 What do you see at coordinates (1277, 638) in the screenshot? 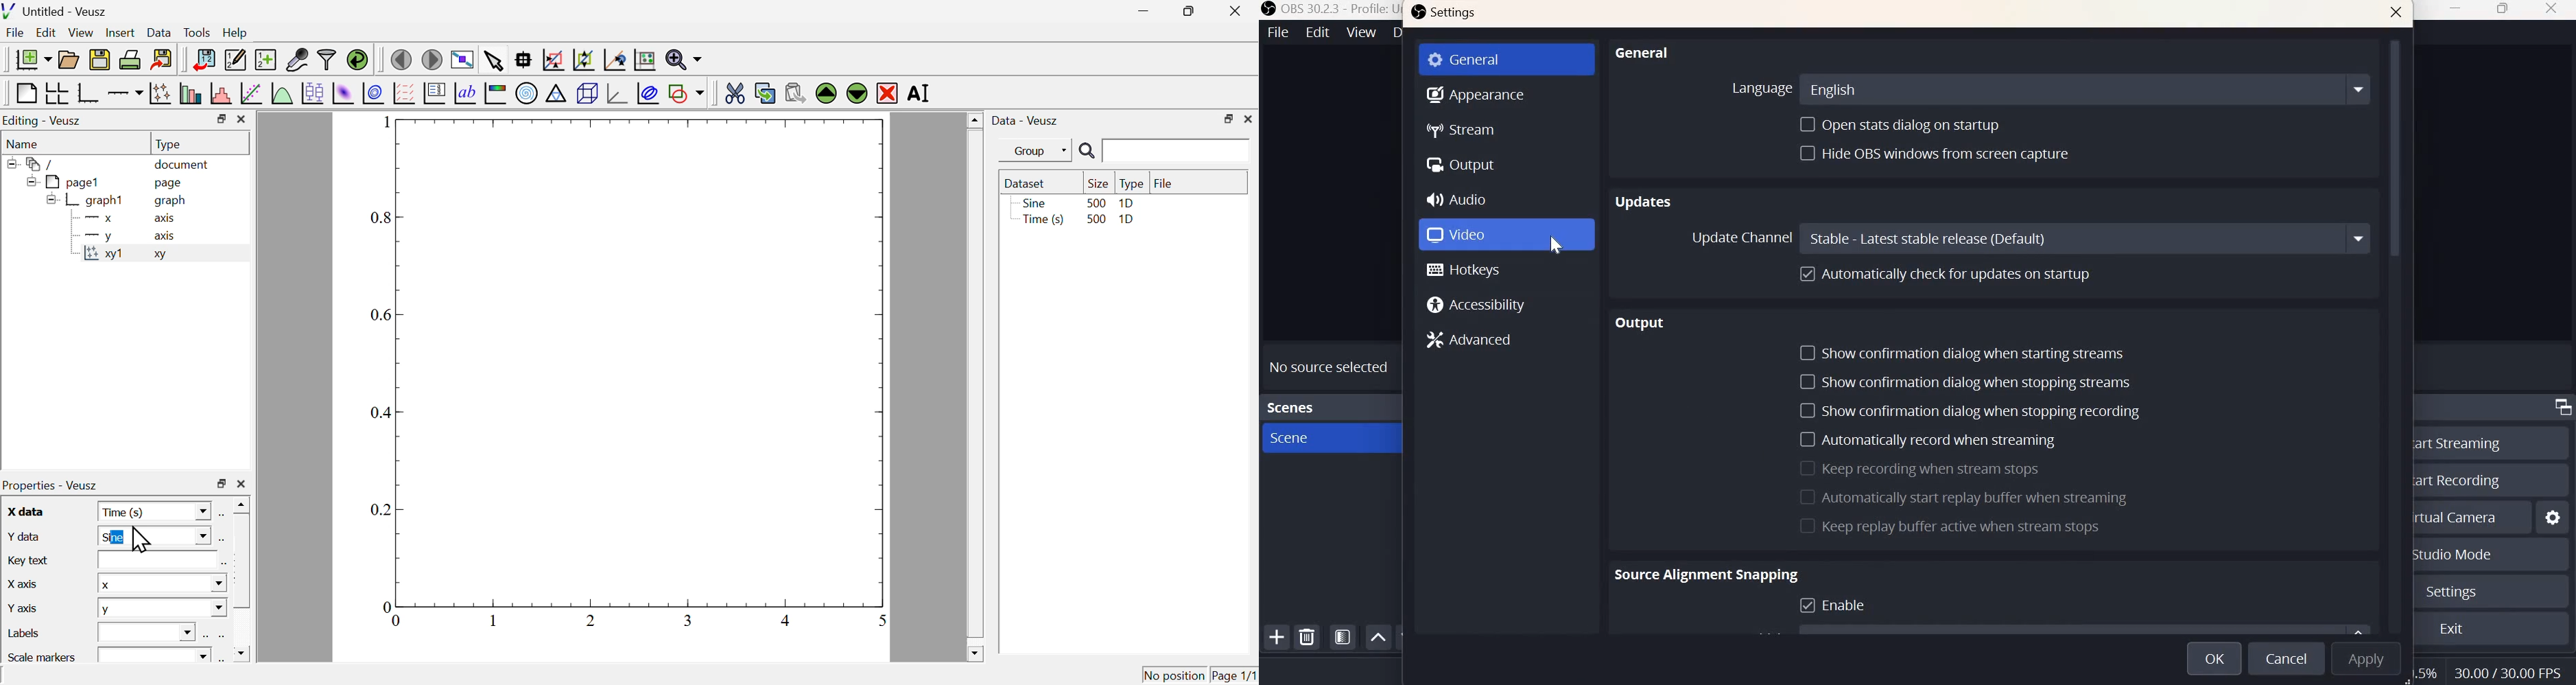
I see `Add scene` at bounding box center [1277, 638].